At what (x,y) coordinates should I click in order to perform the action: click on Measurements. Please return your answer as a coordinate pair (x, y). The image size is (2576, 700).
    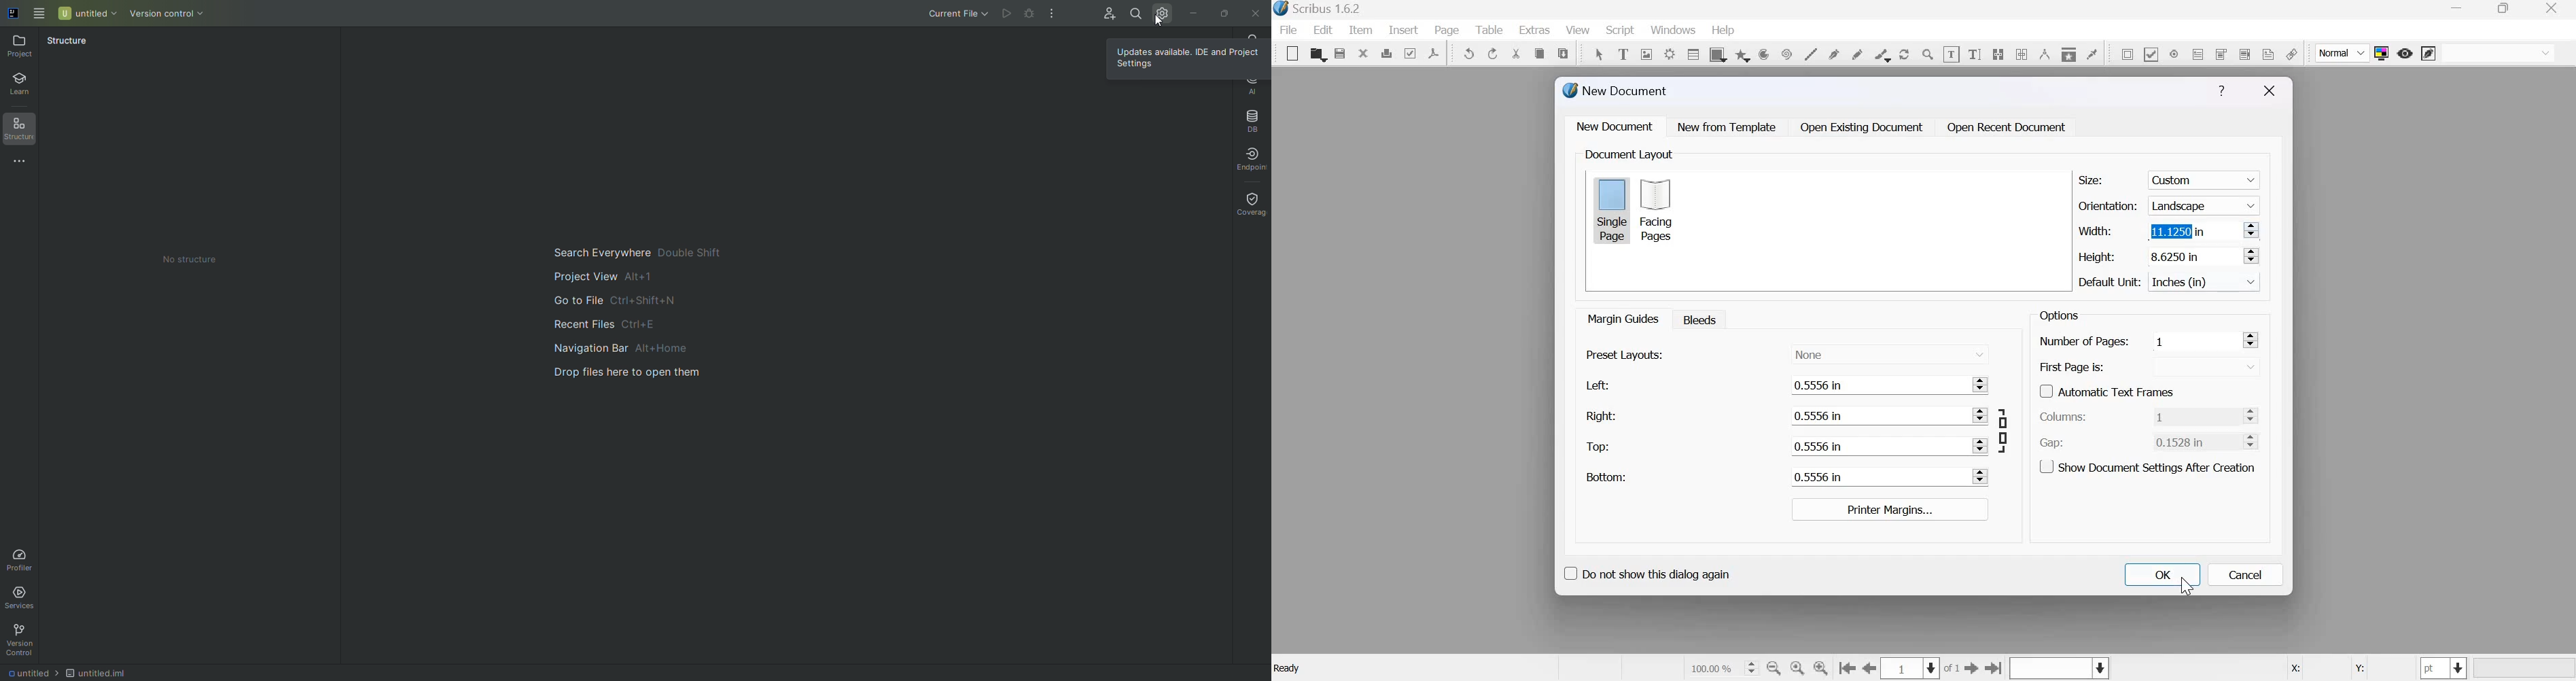
    Looking at the image, I should click on (2043, 54).